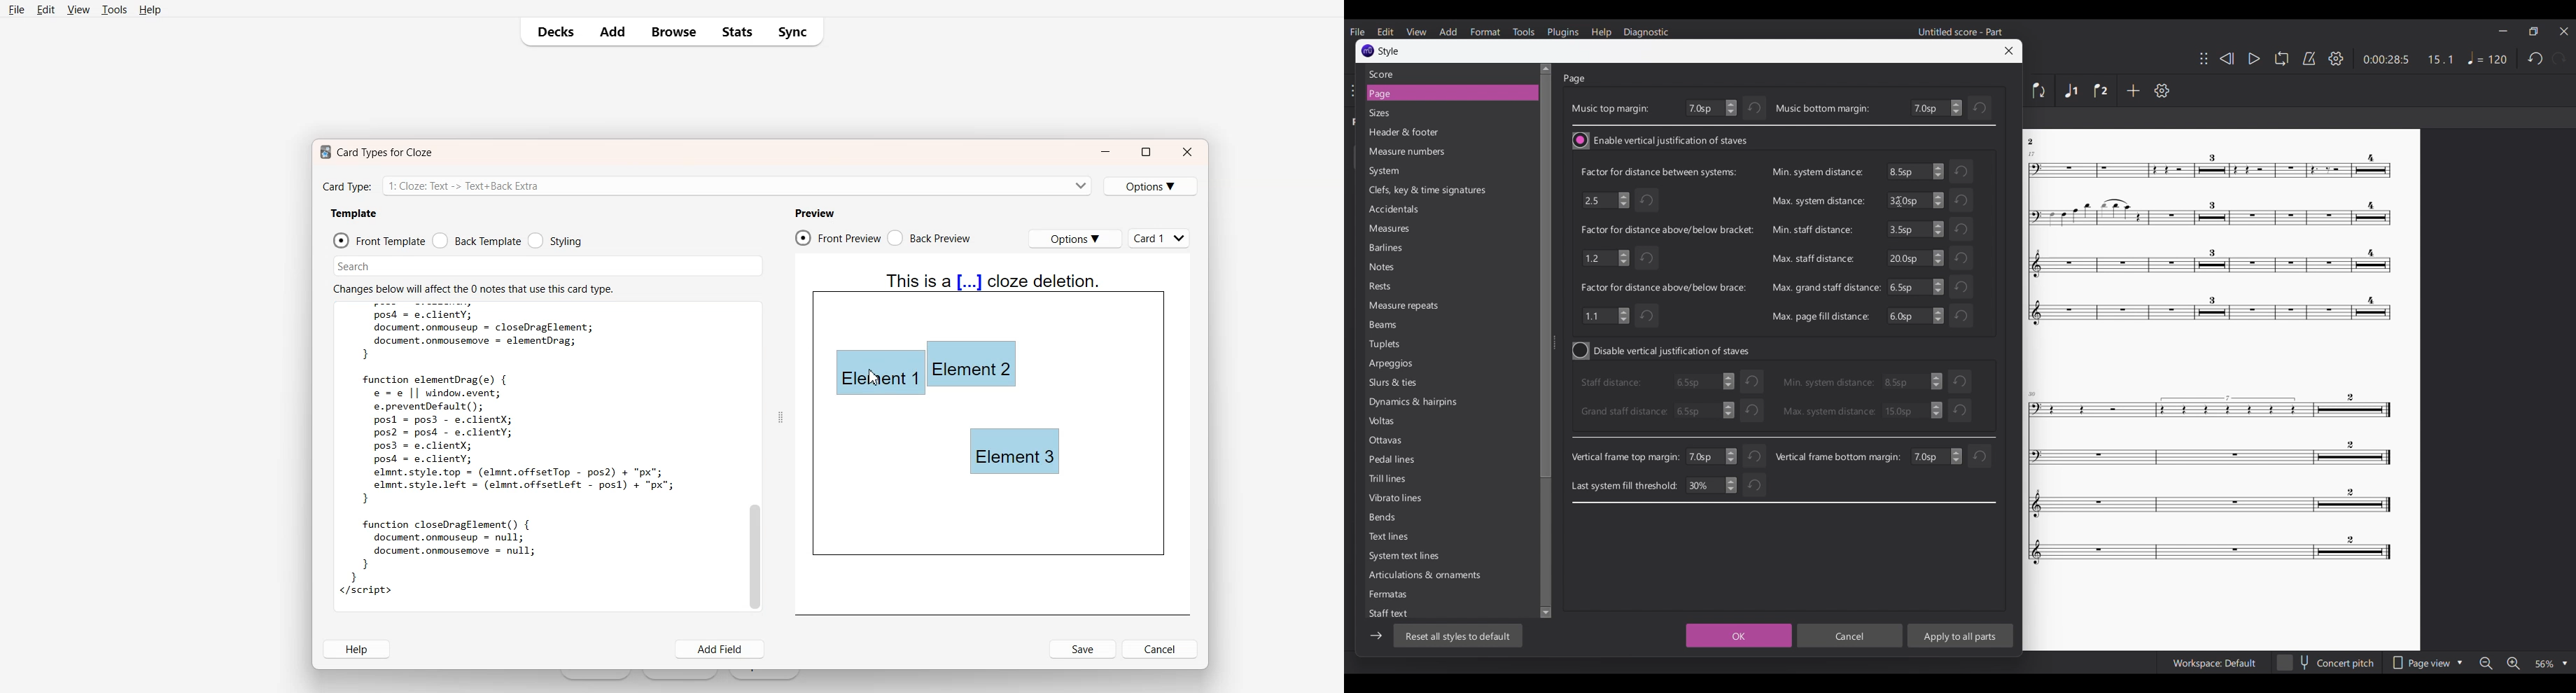 This screenshot has width=2576, height=700. Describe the element at coordinates (1812, 229) in the screenshot. I see `Min. staff distance` at that location.